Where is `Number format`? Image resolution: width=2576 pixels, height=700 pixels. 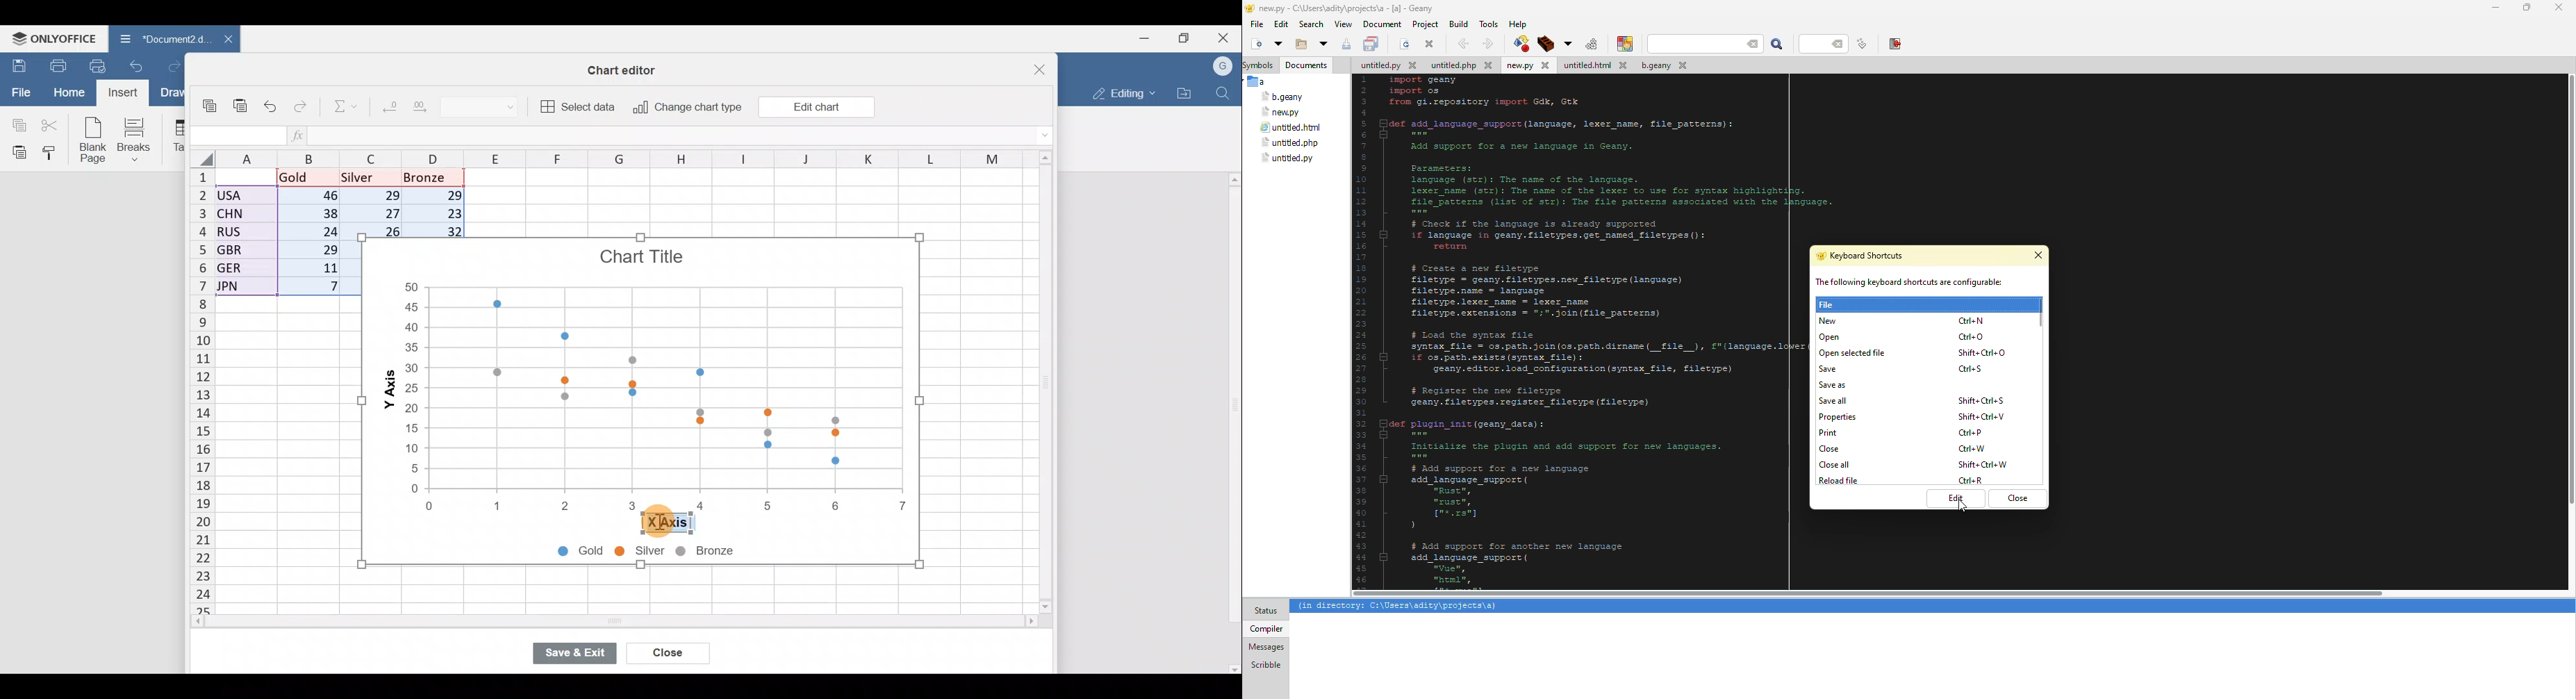
Number format is located at coordinates (489, 108).